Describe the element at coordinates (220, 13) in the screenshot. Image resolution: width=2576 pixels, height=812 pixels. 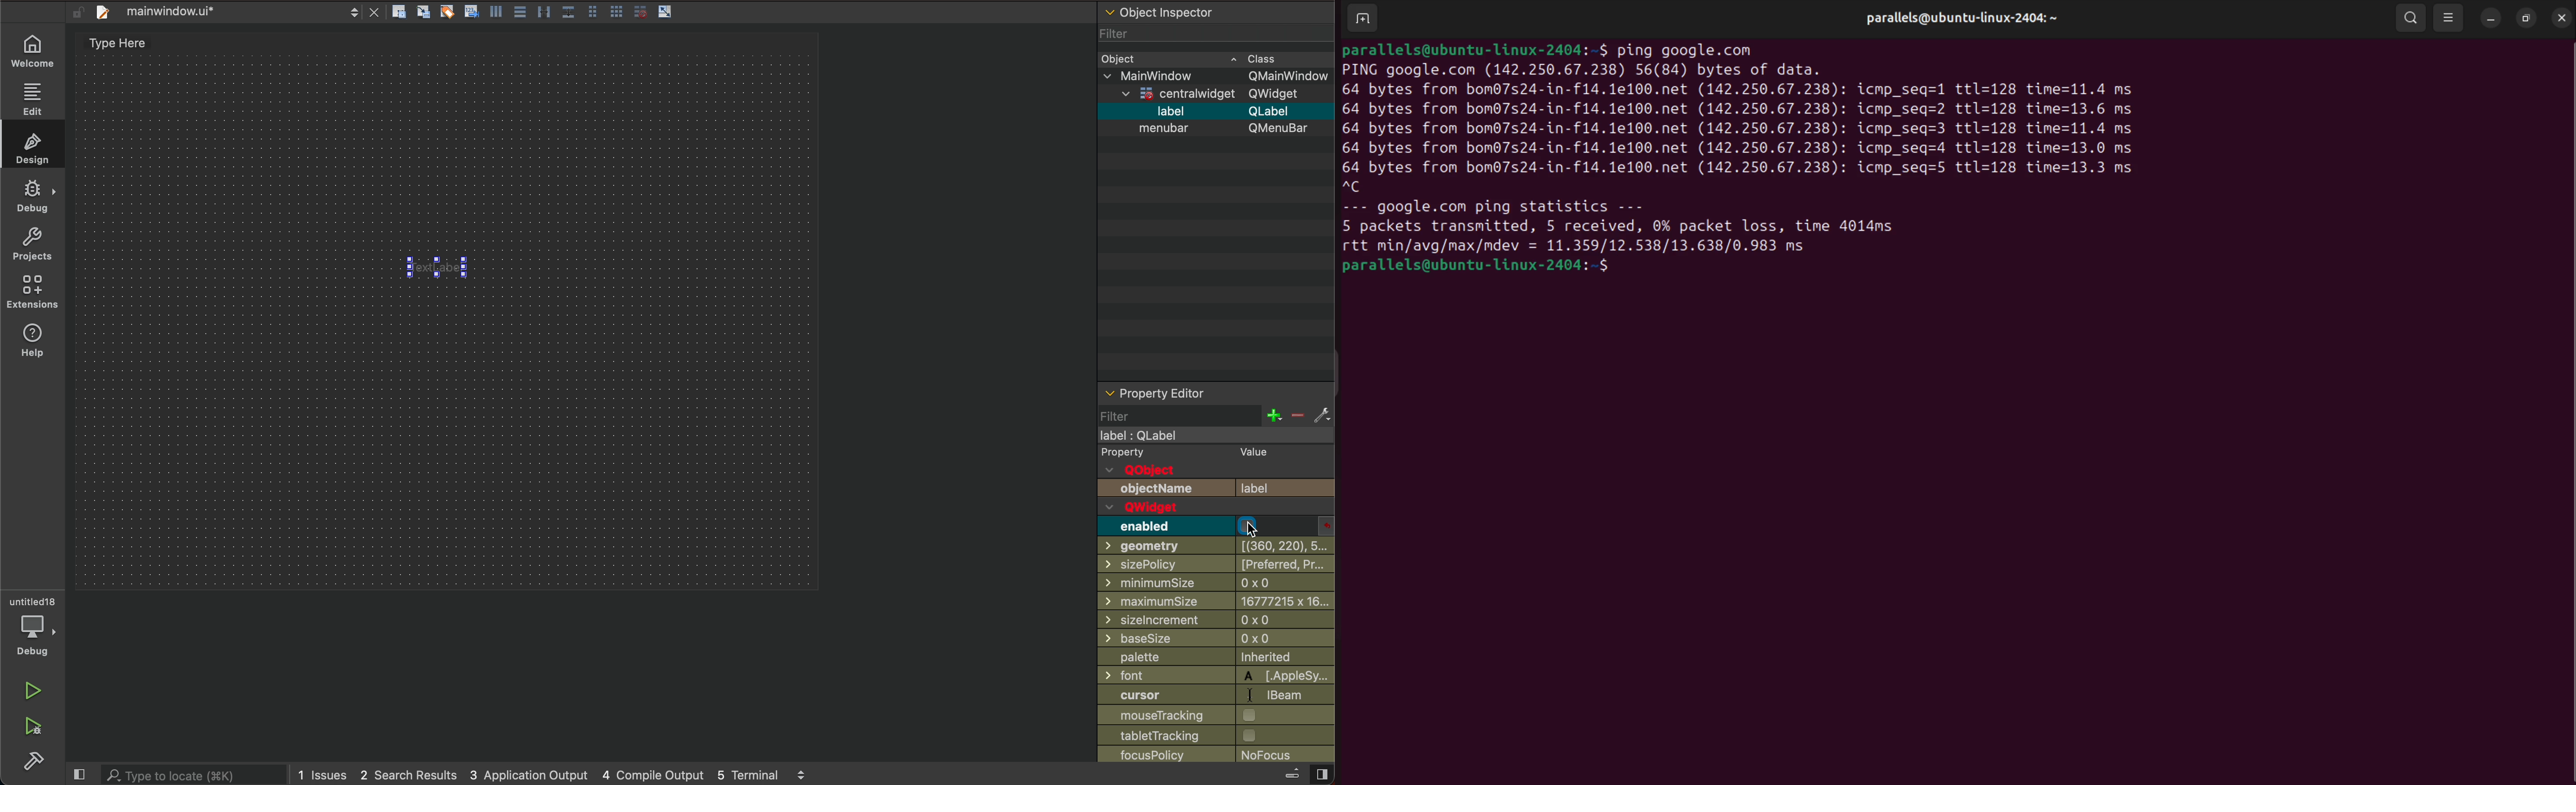
I see `file tab` at that location.